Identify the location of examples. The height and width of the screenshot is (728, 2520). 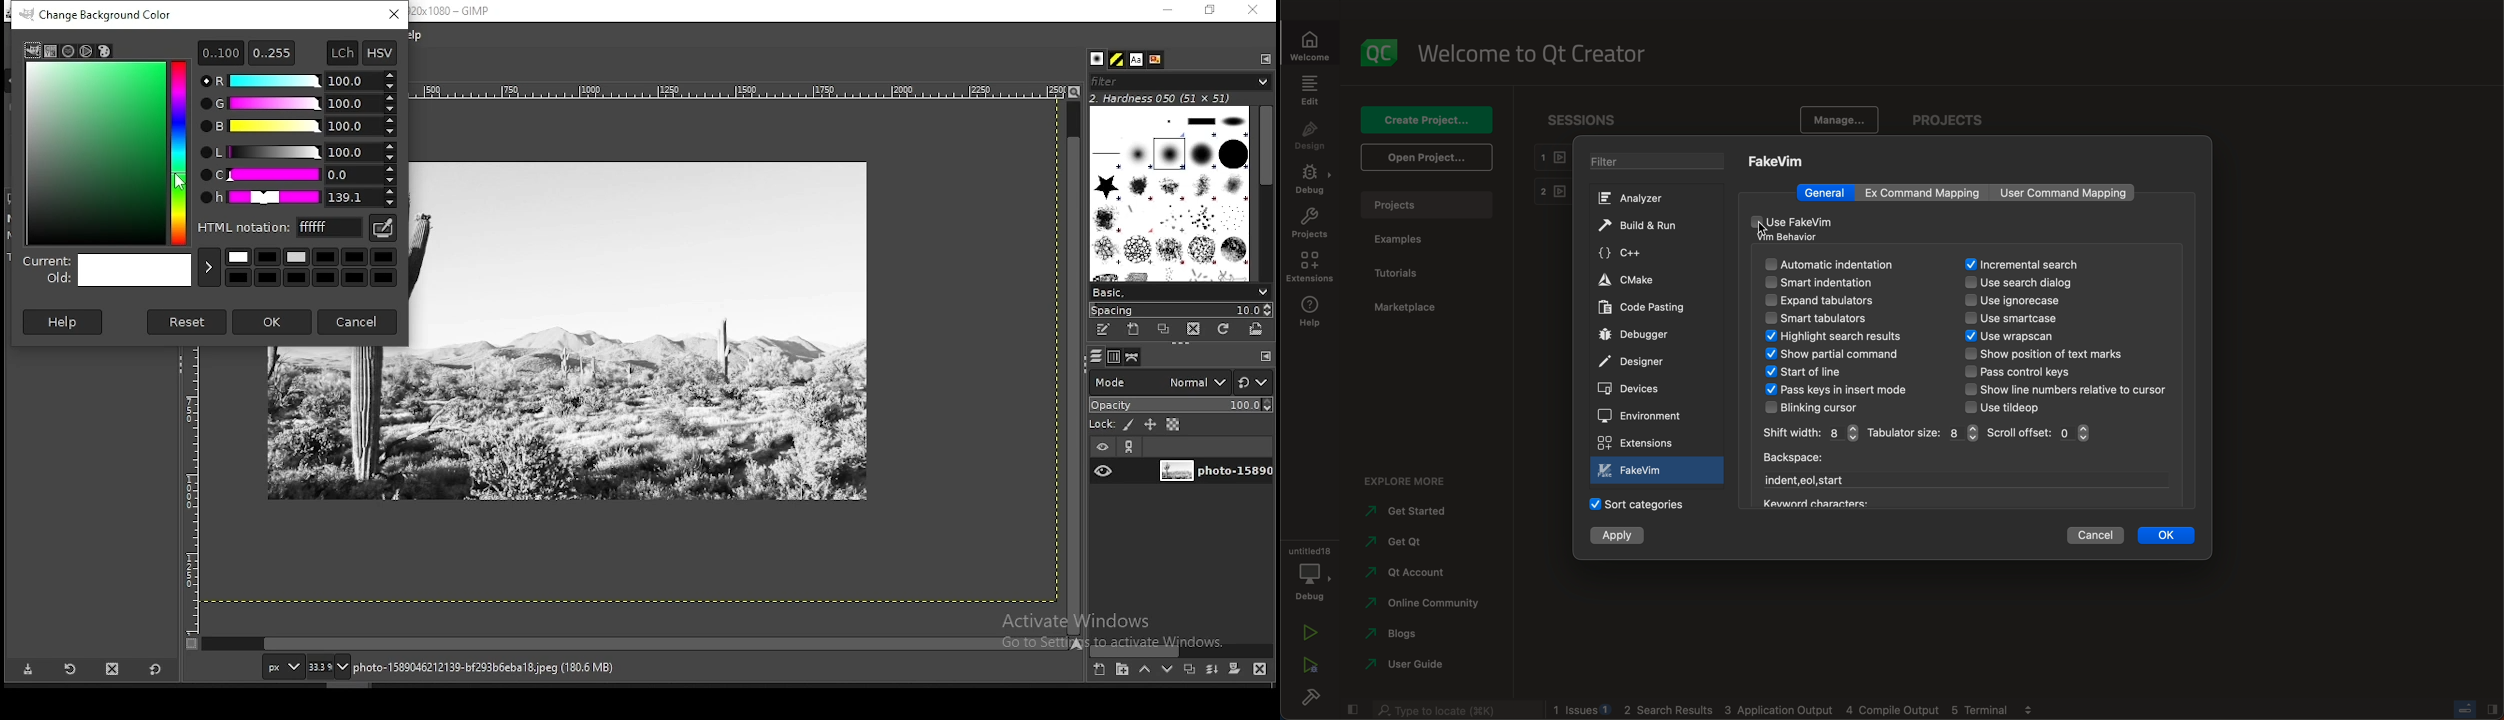
(1403, 238).